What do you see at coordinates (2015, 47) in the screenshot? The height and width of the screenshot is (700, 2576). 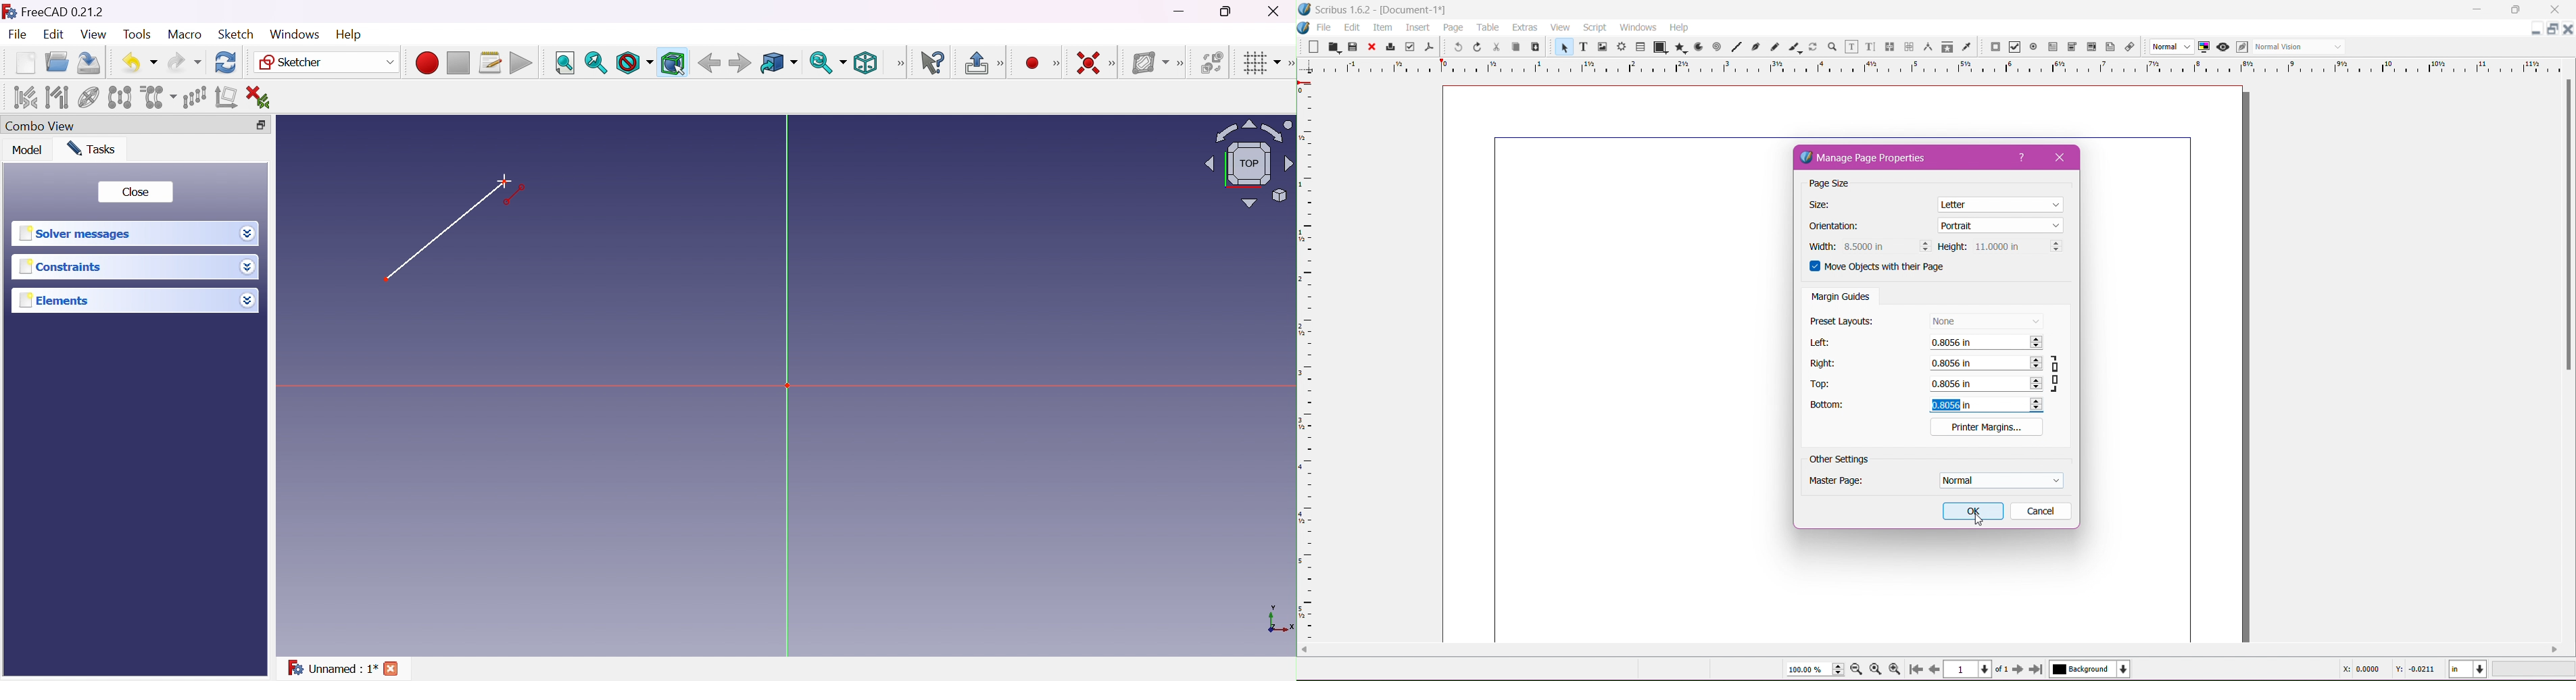 I see `PDF Check Box` at bounding box center [2015, 47].